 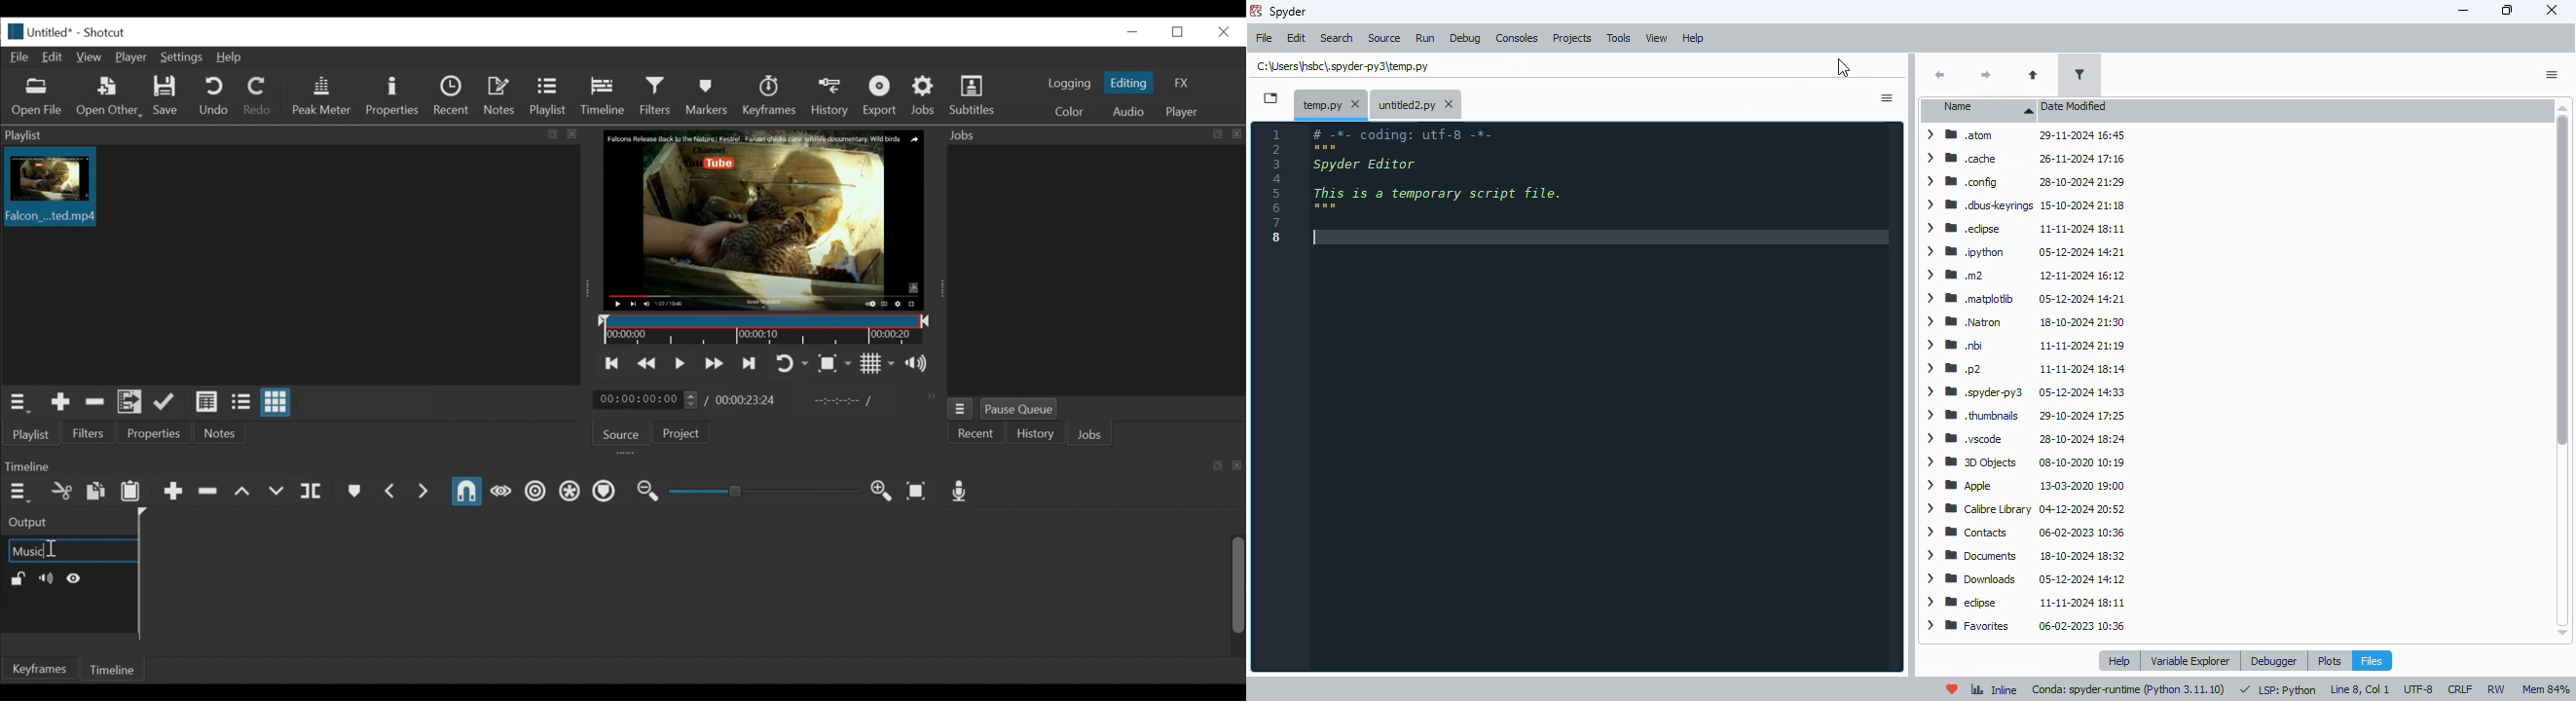 I want to click on > WM Calibre Library 04-12-2024 20:52., so click(x=2025, y=510).